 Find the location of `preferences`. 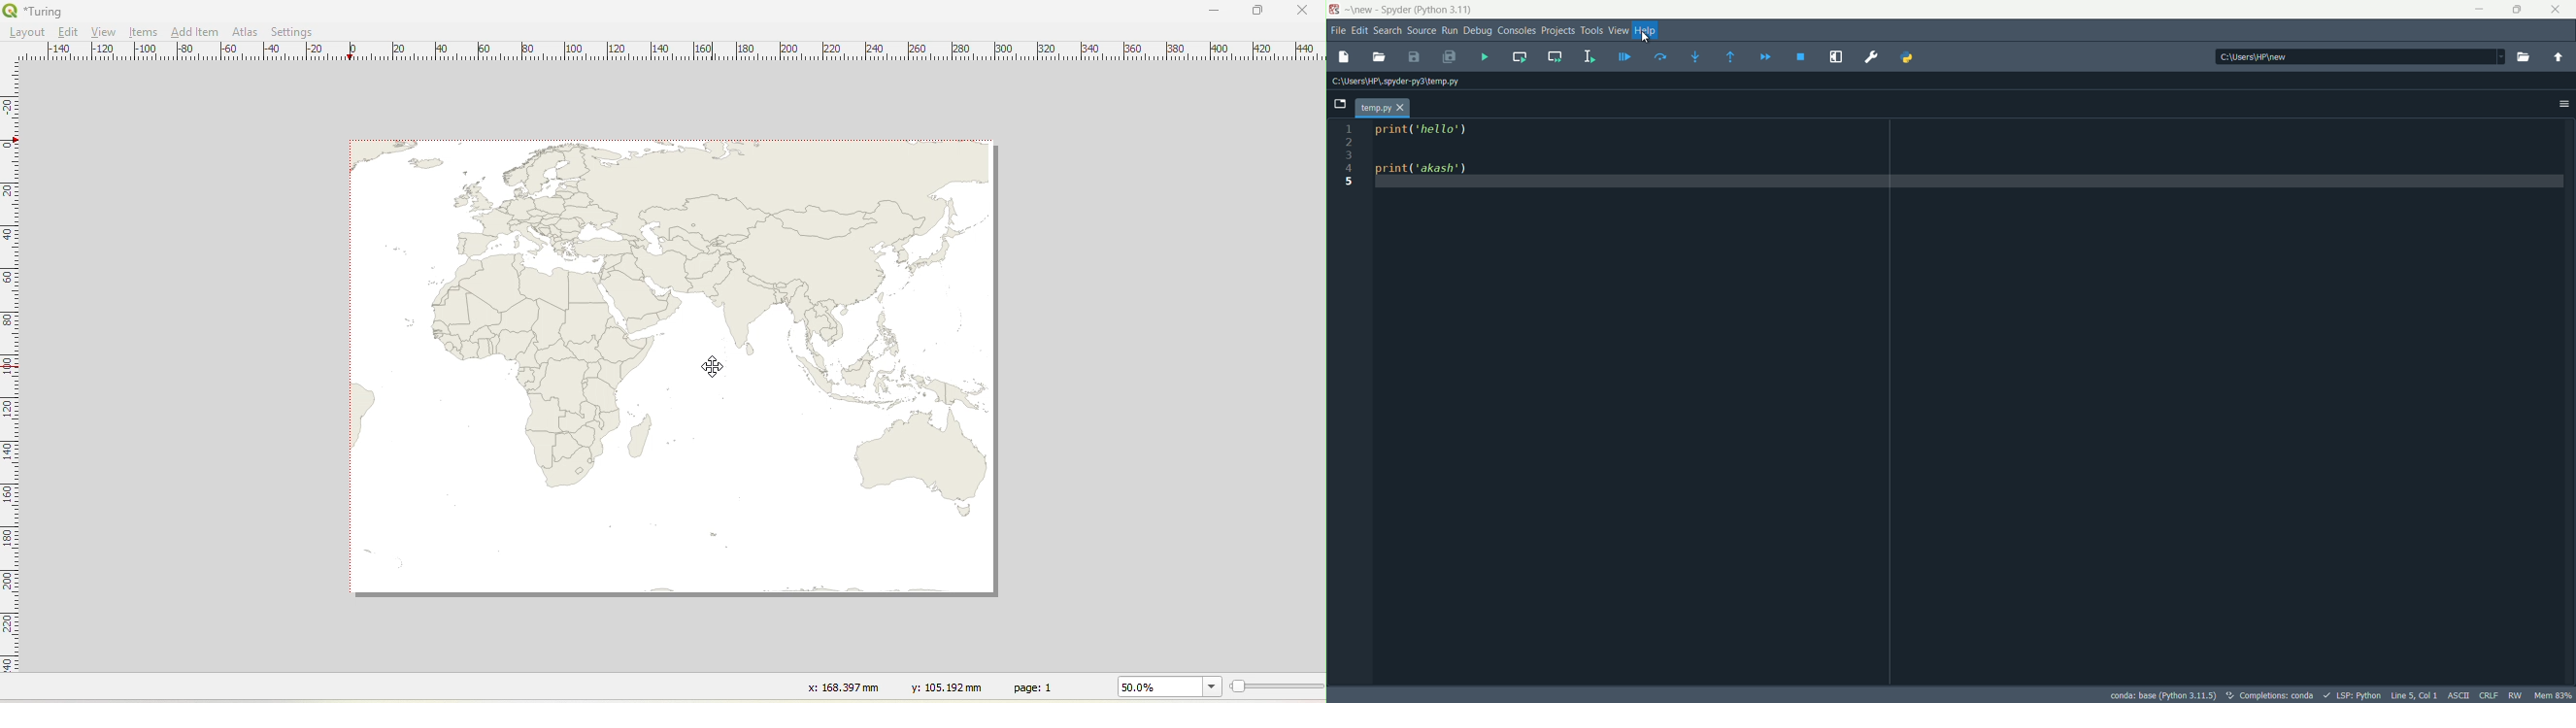

preferences is located at coordinates (1872, 56).